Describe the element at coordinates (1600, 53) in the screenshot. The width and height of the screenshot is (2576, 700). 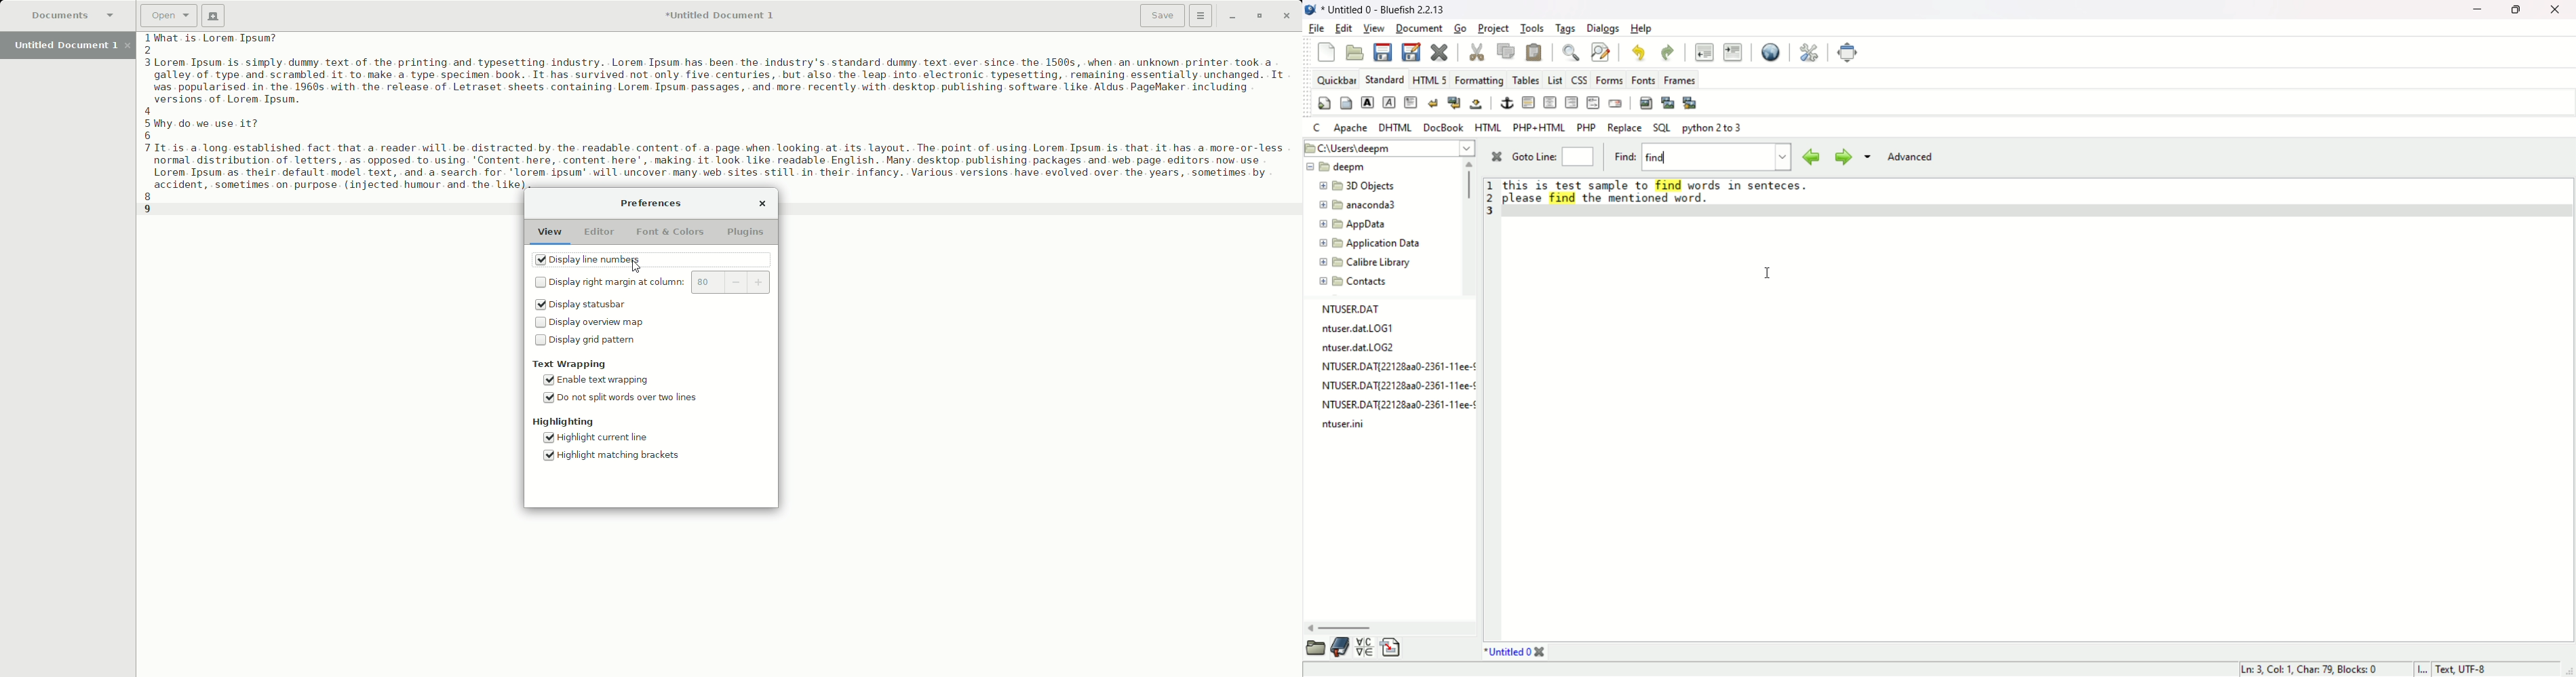
I see `find and replace` at that location.